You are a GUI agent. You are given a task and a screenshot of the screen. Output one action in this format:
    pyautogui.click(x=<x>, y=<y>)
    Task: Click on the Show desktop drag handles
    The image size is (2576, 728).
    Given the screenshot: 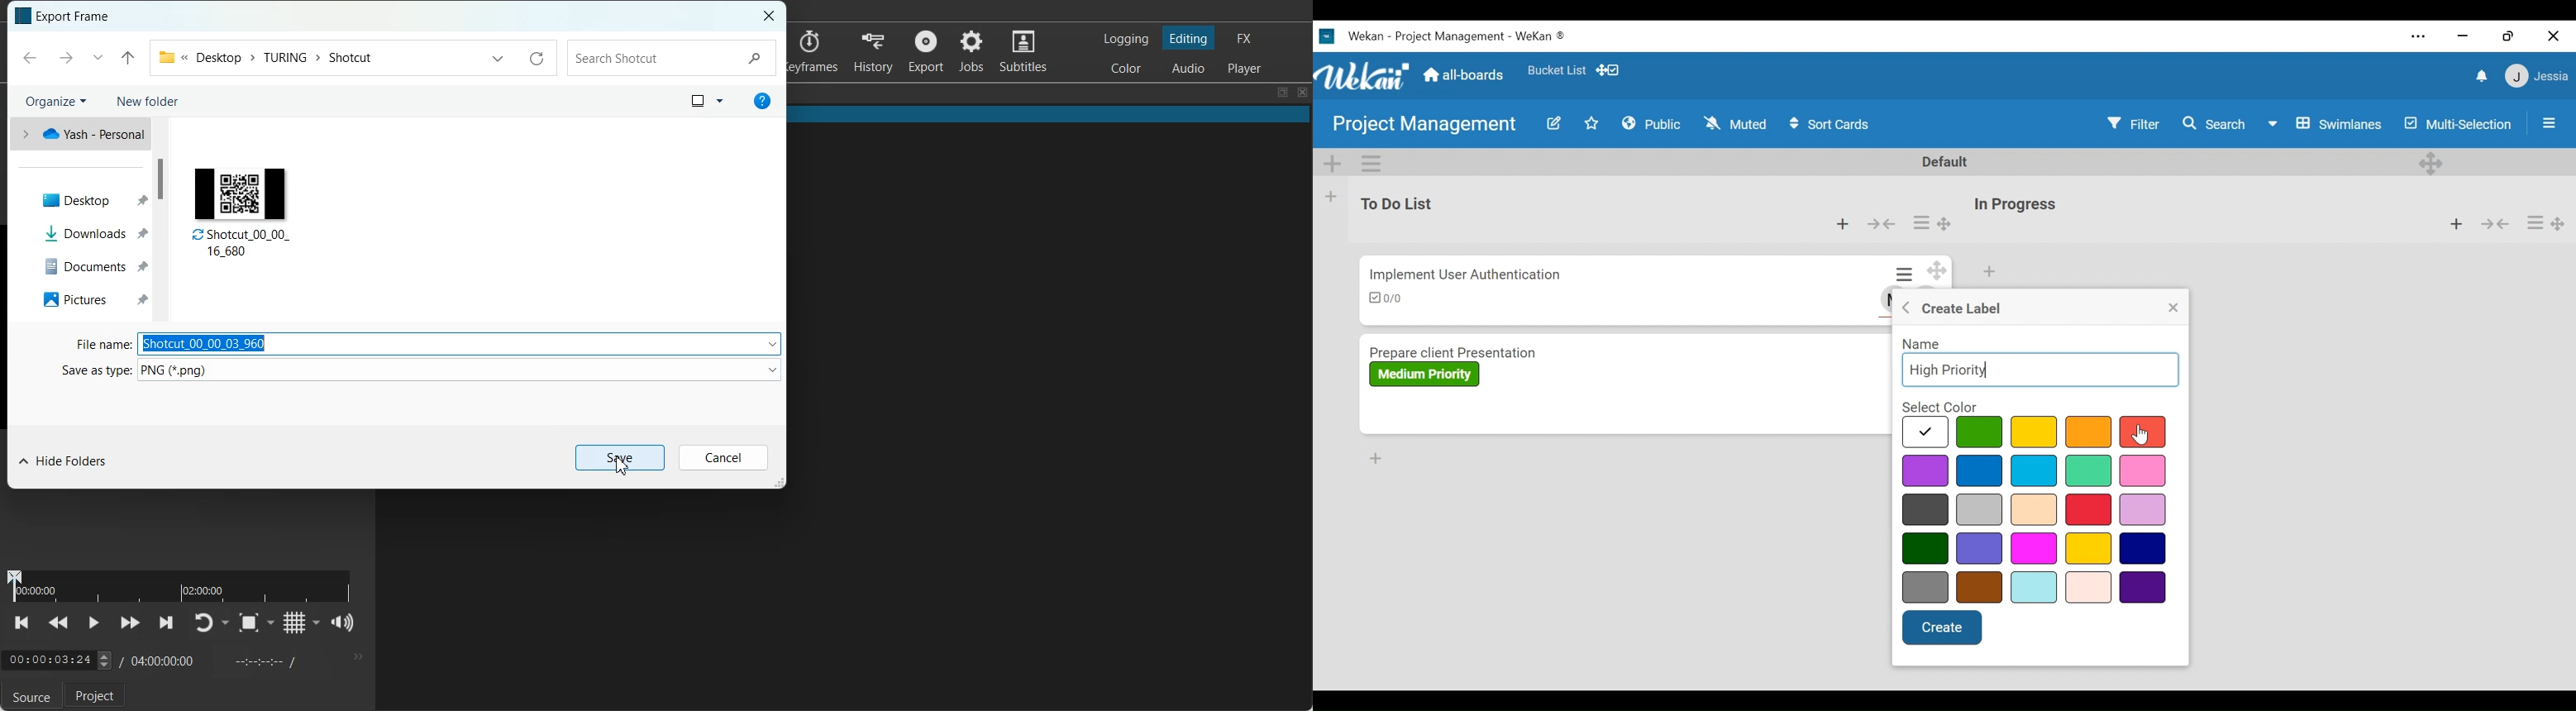 What is the action you would take?
    pyautogui.click(x=1610, y=69)
    